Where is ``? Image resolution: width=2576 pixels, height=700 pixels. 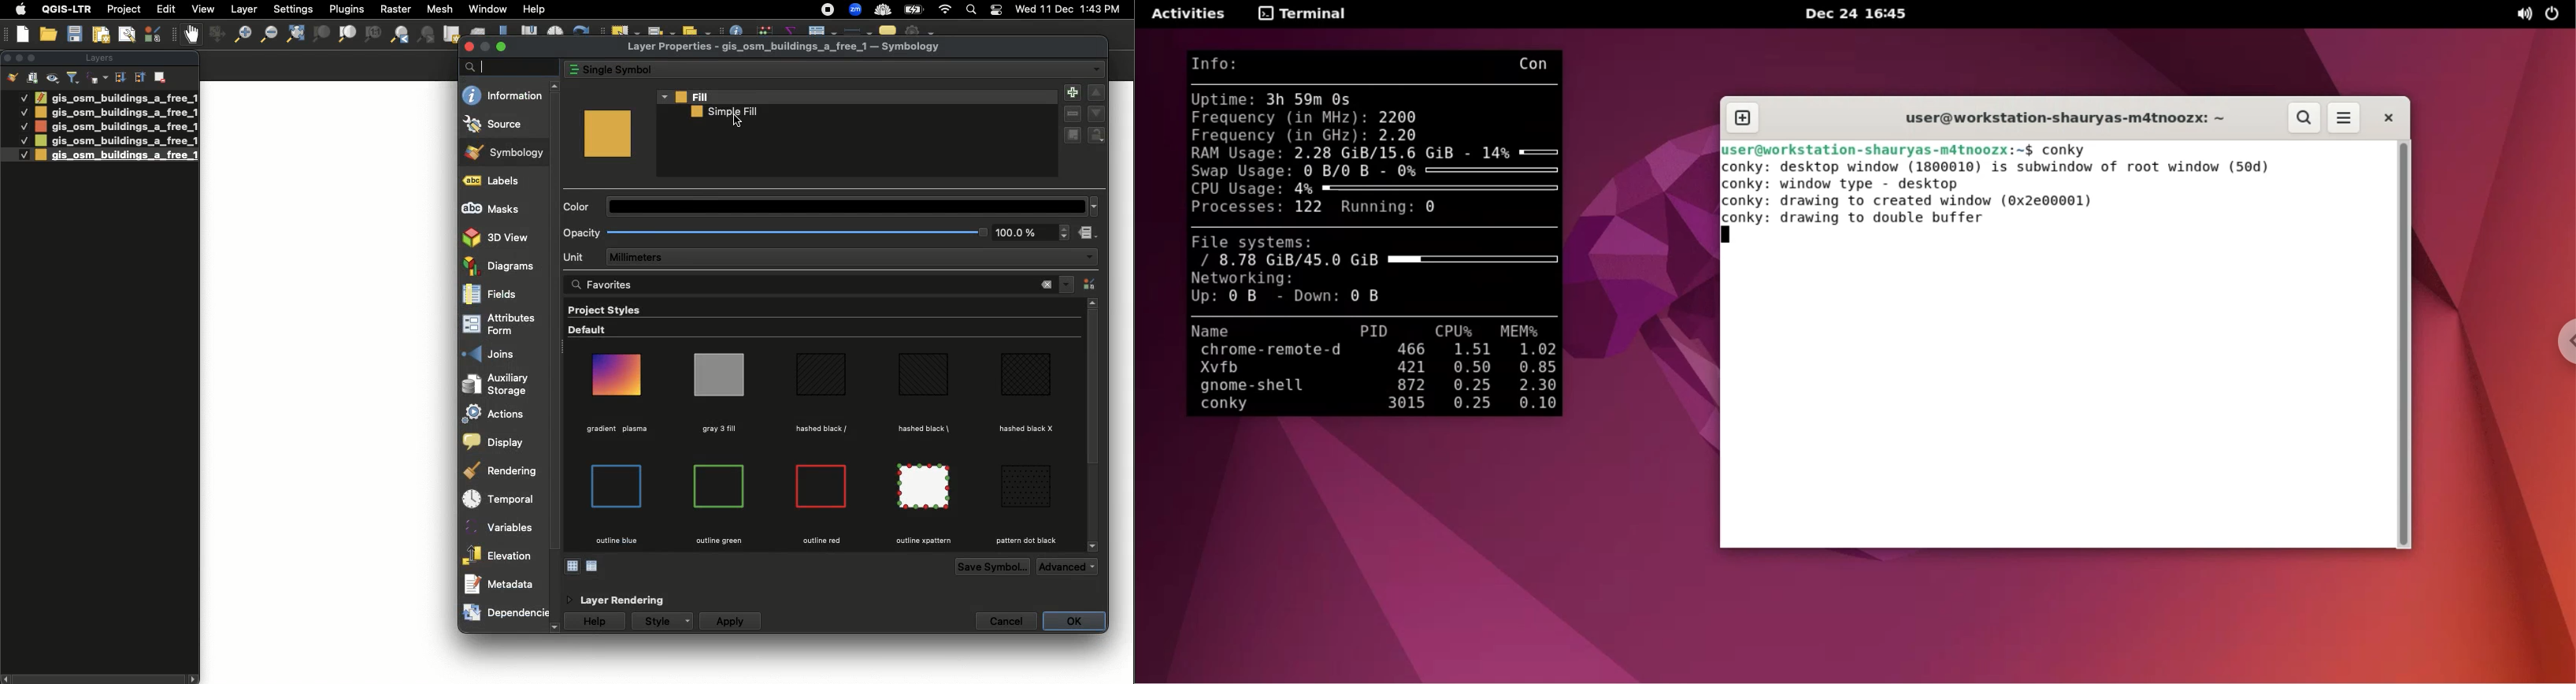
 is located at coordinates (720, 374).